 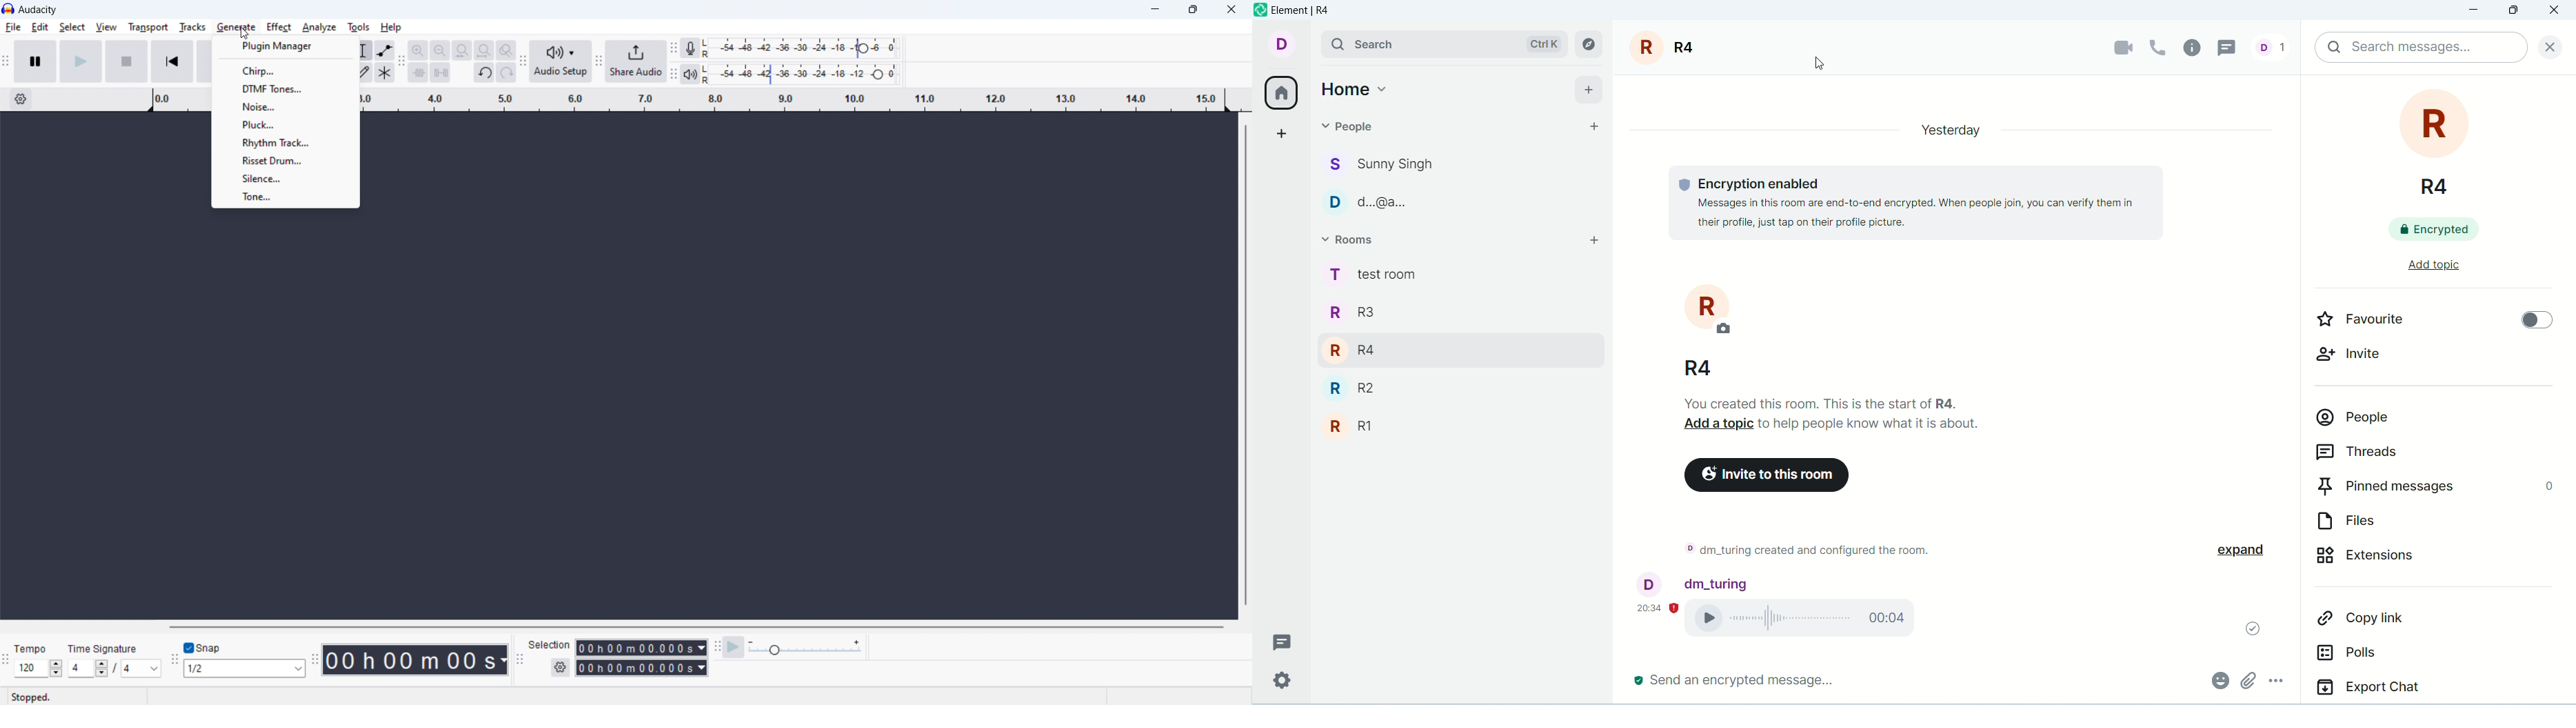 I want to click on help, so click(x=391, y=27).